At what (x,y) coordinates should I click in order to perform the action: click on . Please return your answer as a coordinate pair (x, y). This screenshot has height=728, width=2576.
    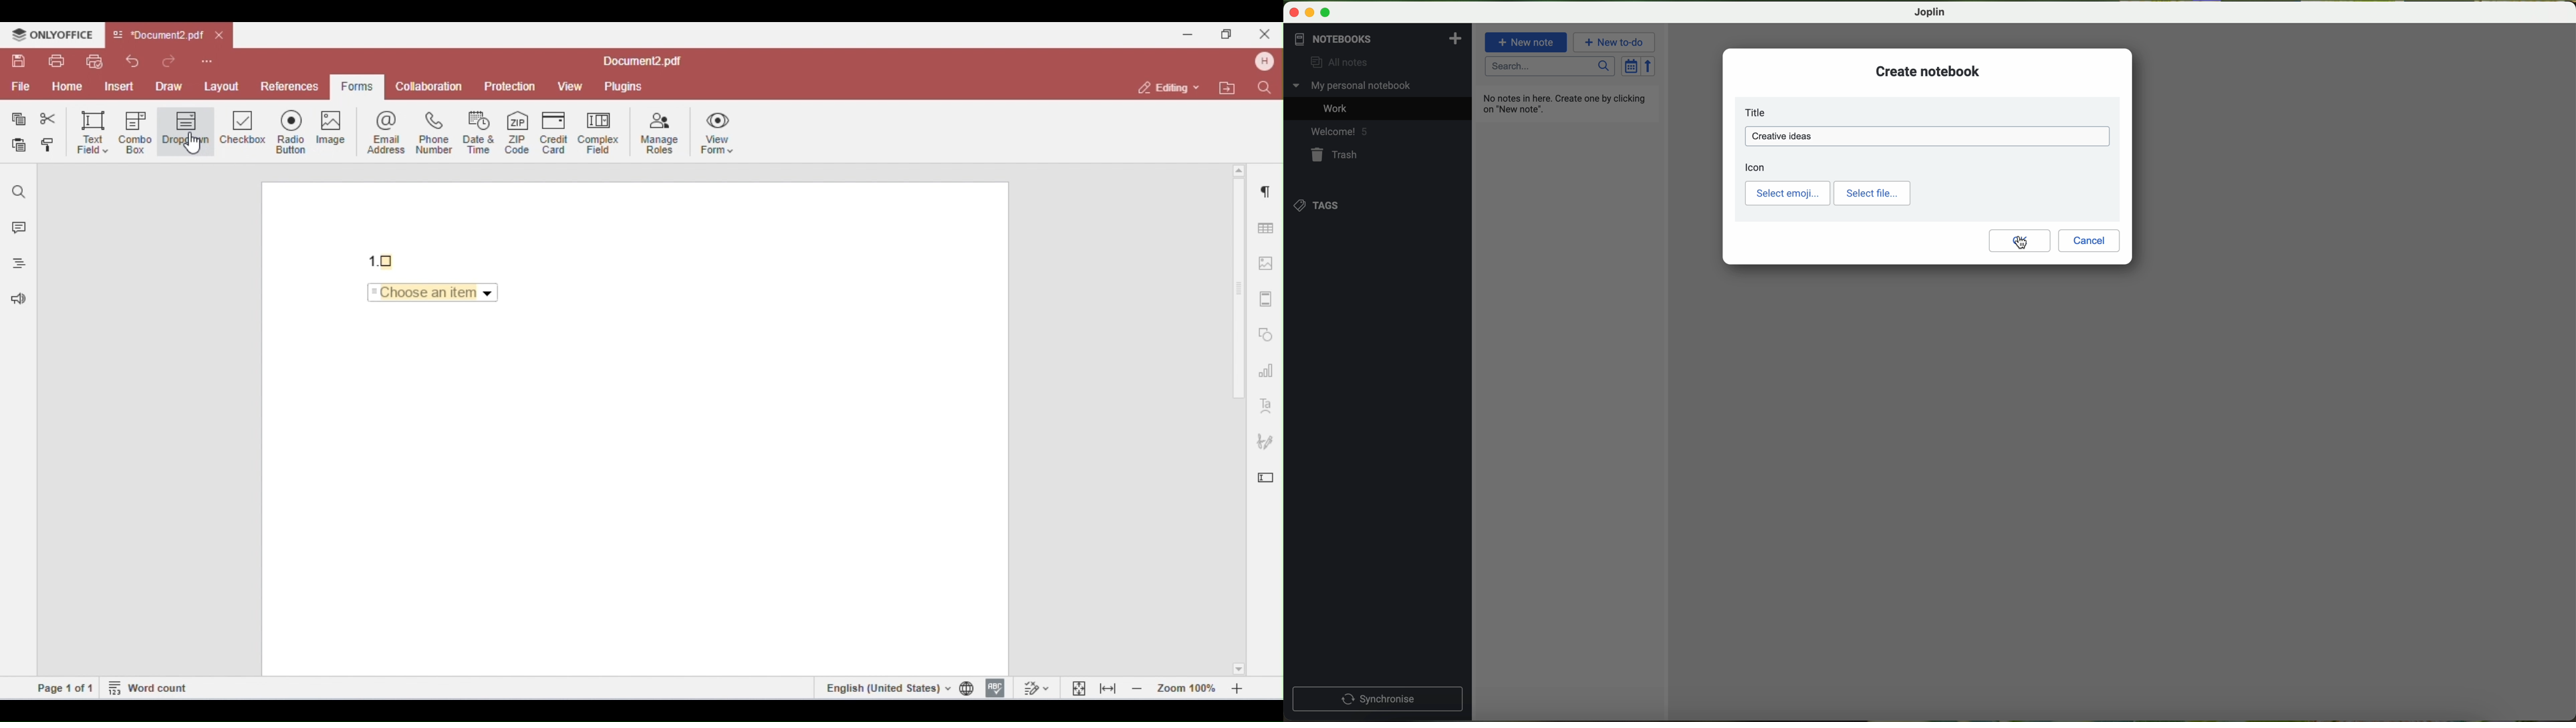
    Looking at the image, I should click on (1631, 66).